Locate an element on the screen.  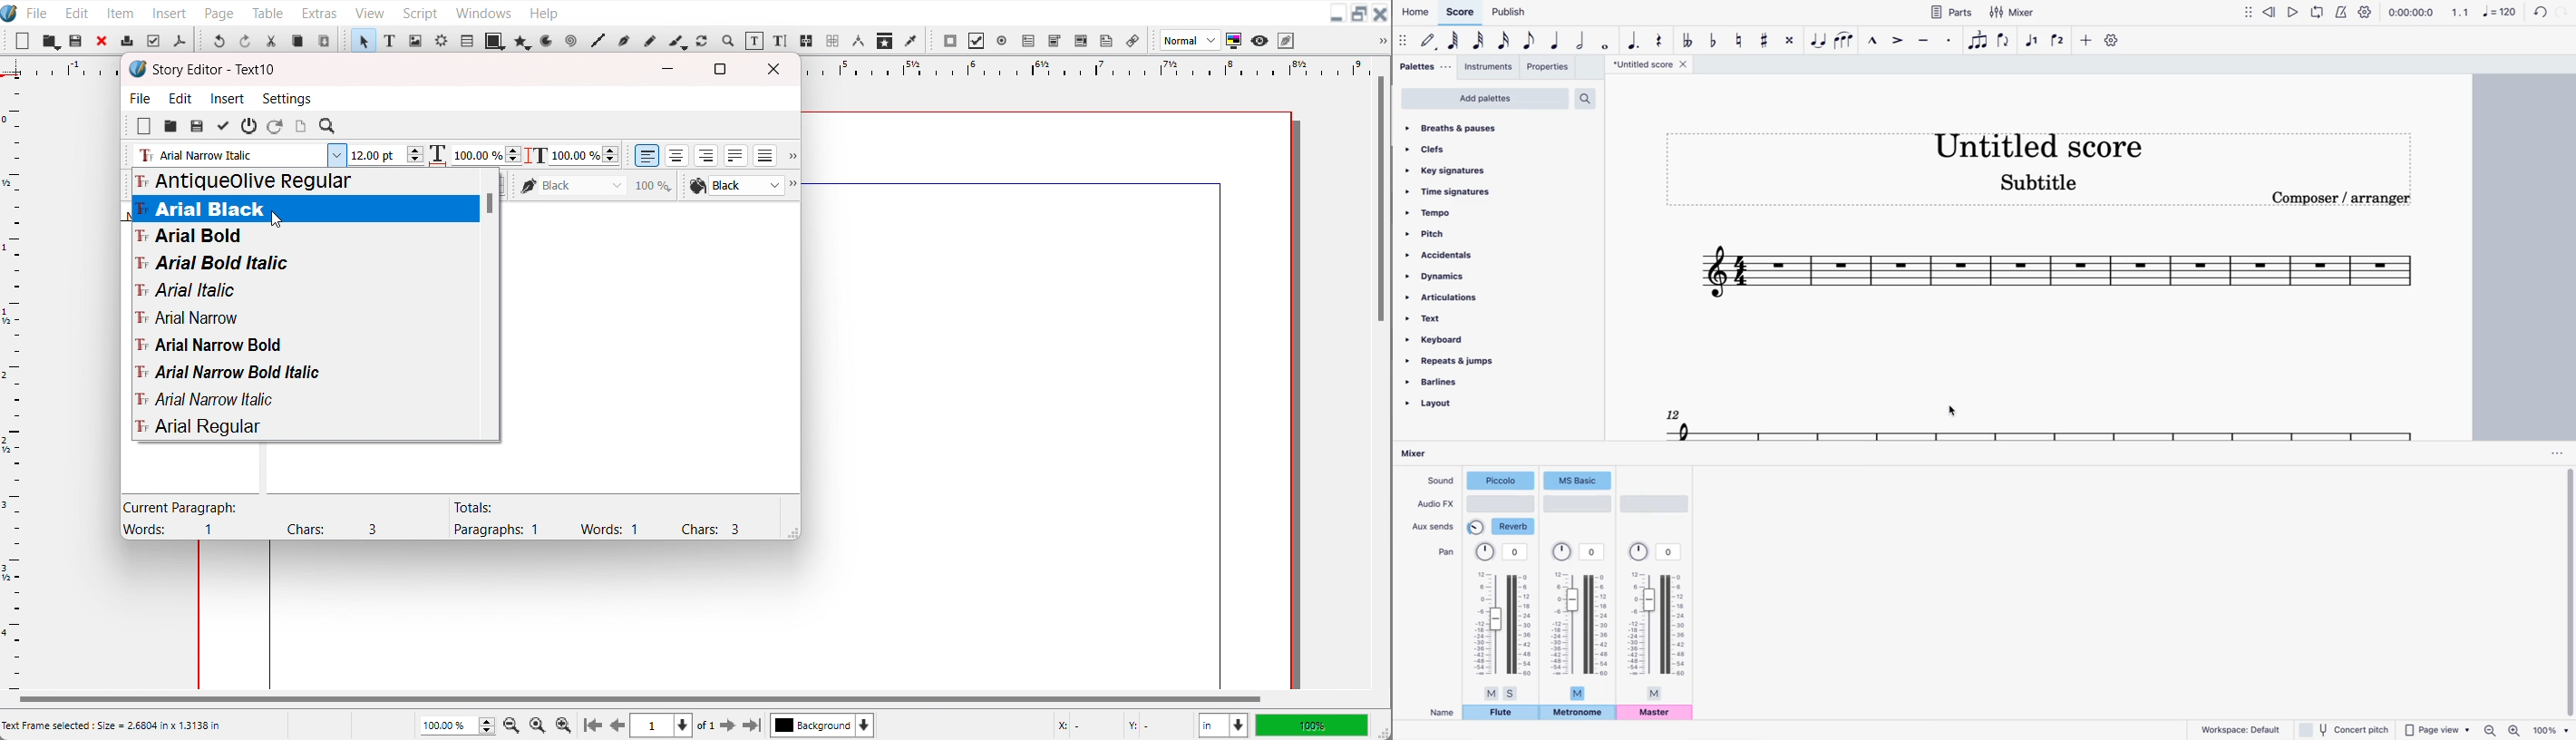
Insert is located at coordinates (170, 12).